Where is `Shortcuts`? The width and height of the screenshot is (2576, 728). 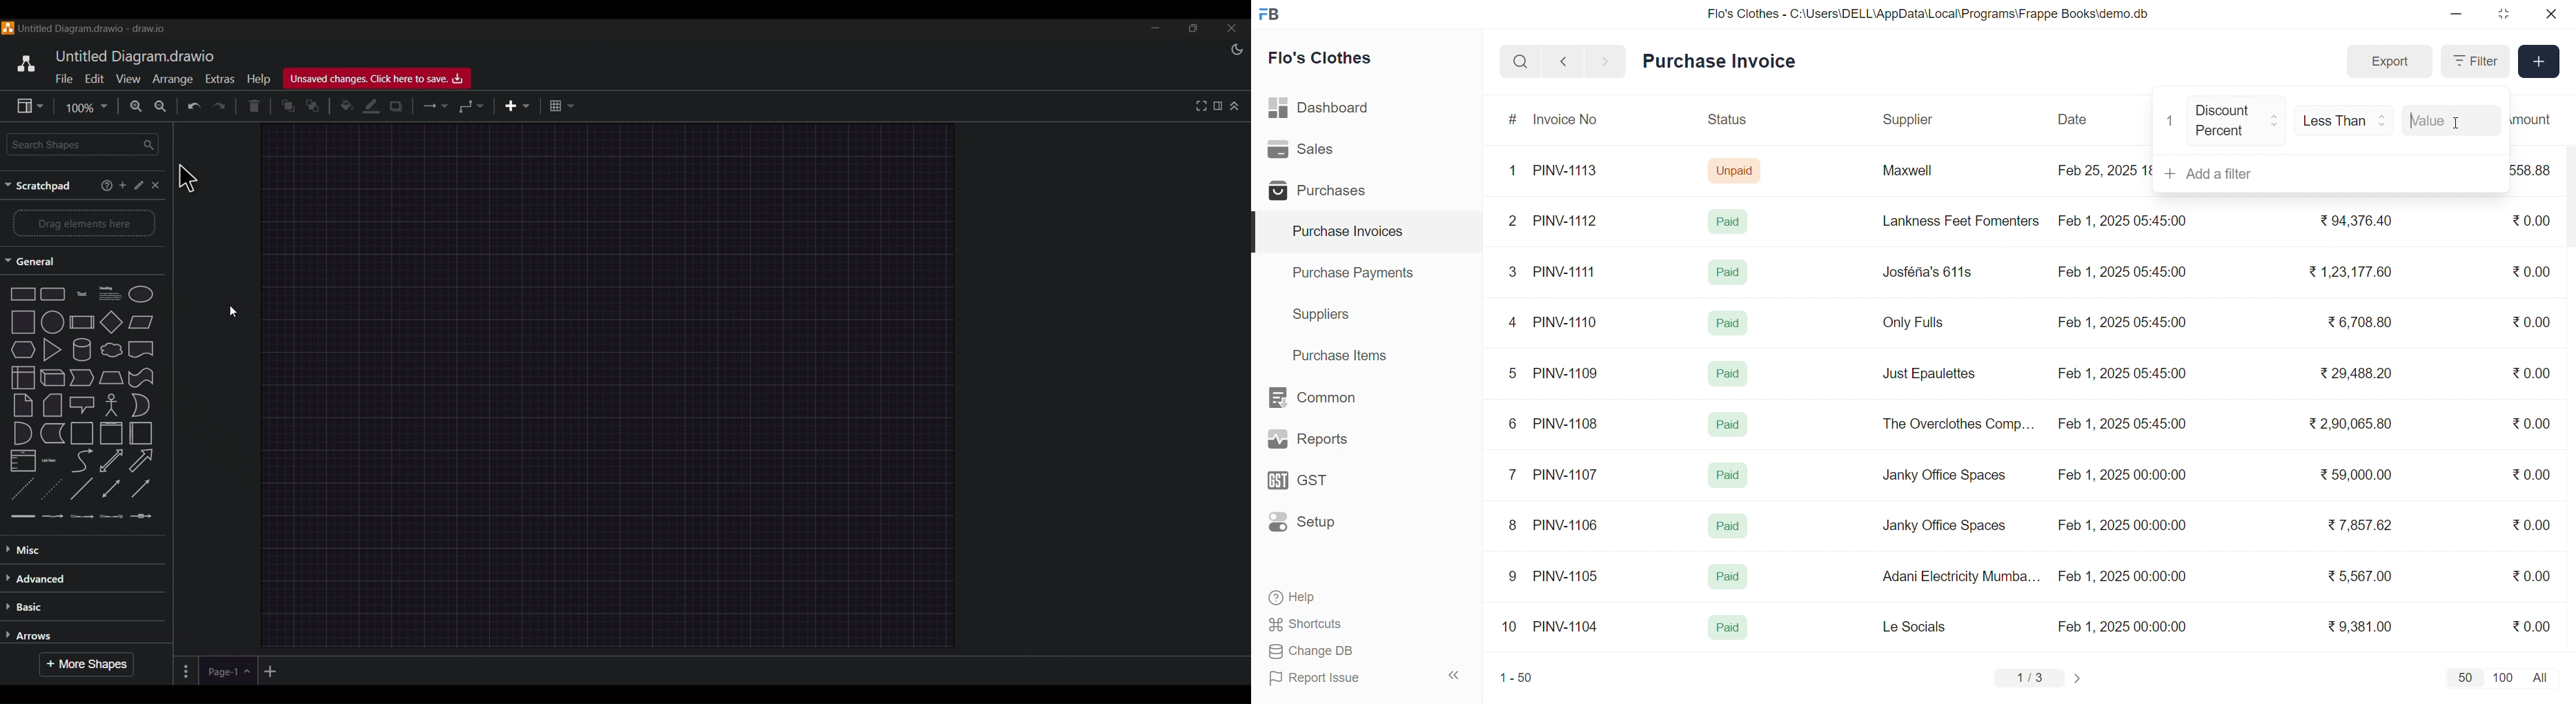
Shortcuts is located at coordinates (1338, 625).